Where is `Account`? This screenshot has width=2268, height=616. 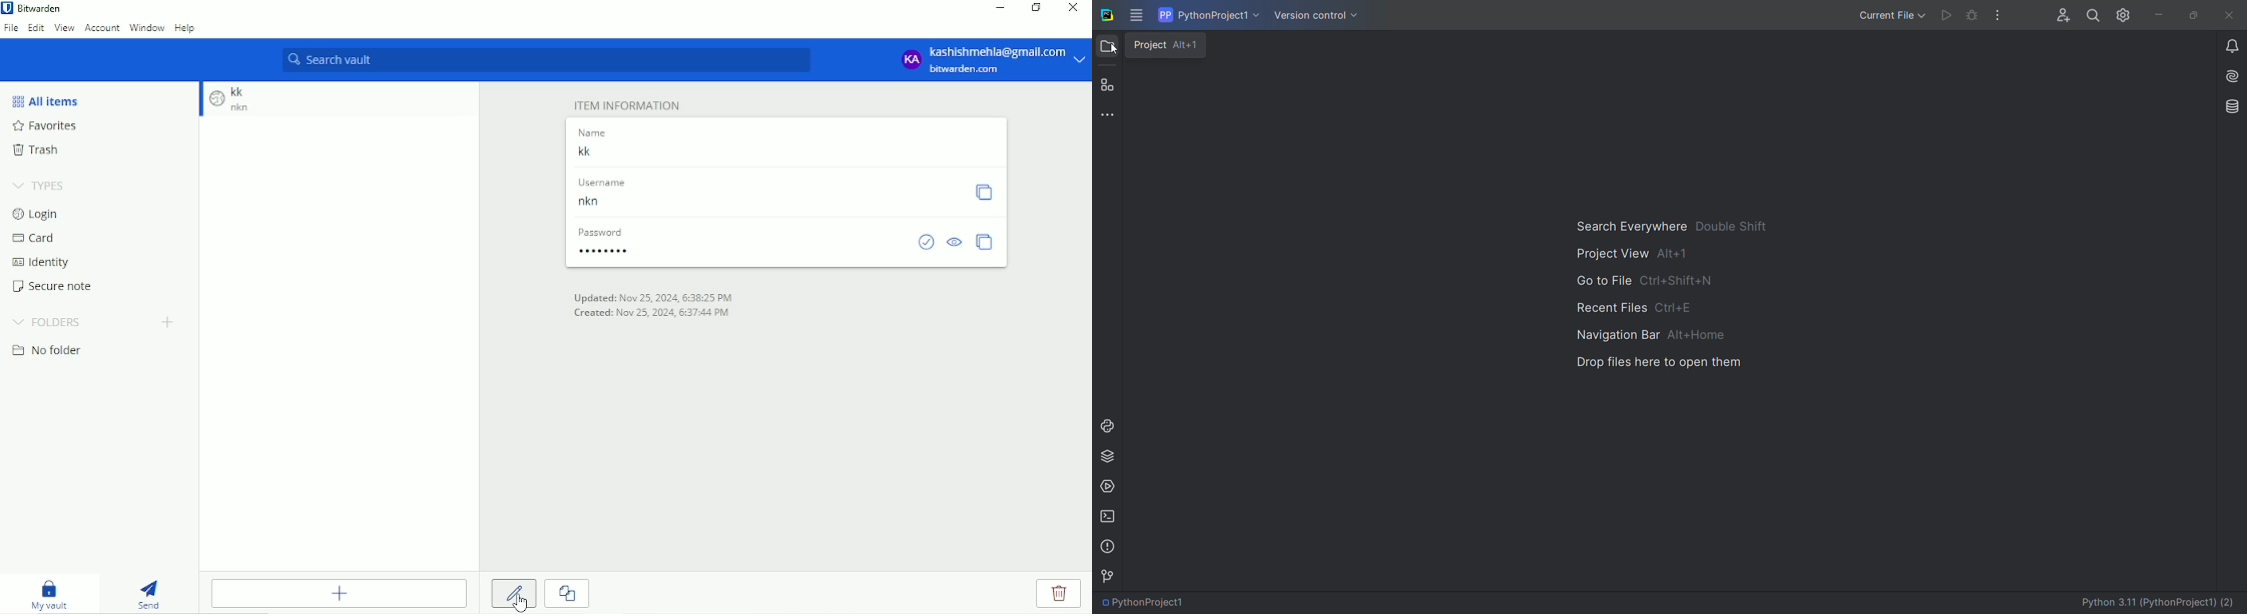
Account is located at coordinates (103, 27).